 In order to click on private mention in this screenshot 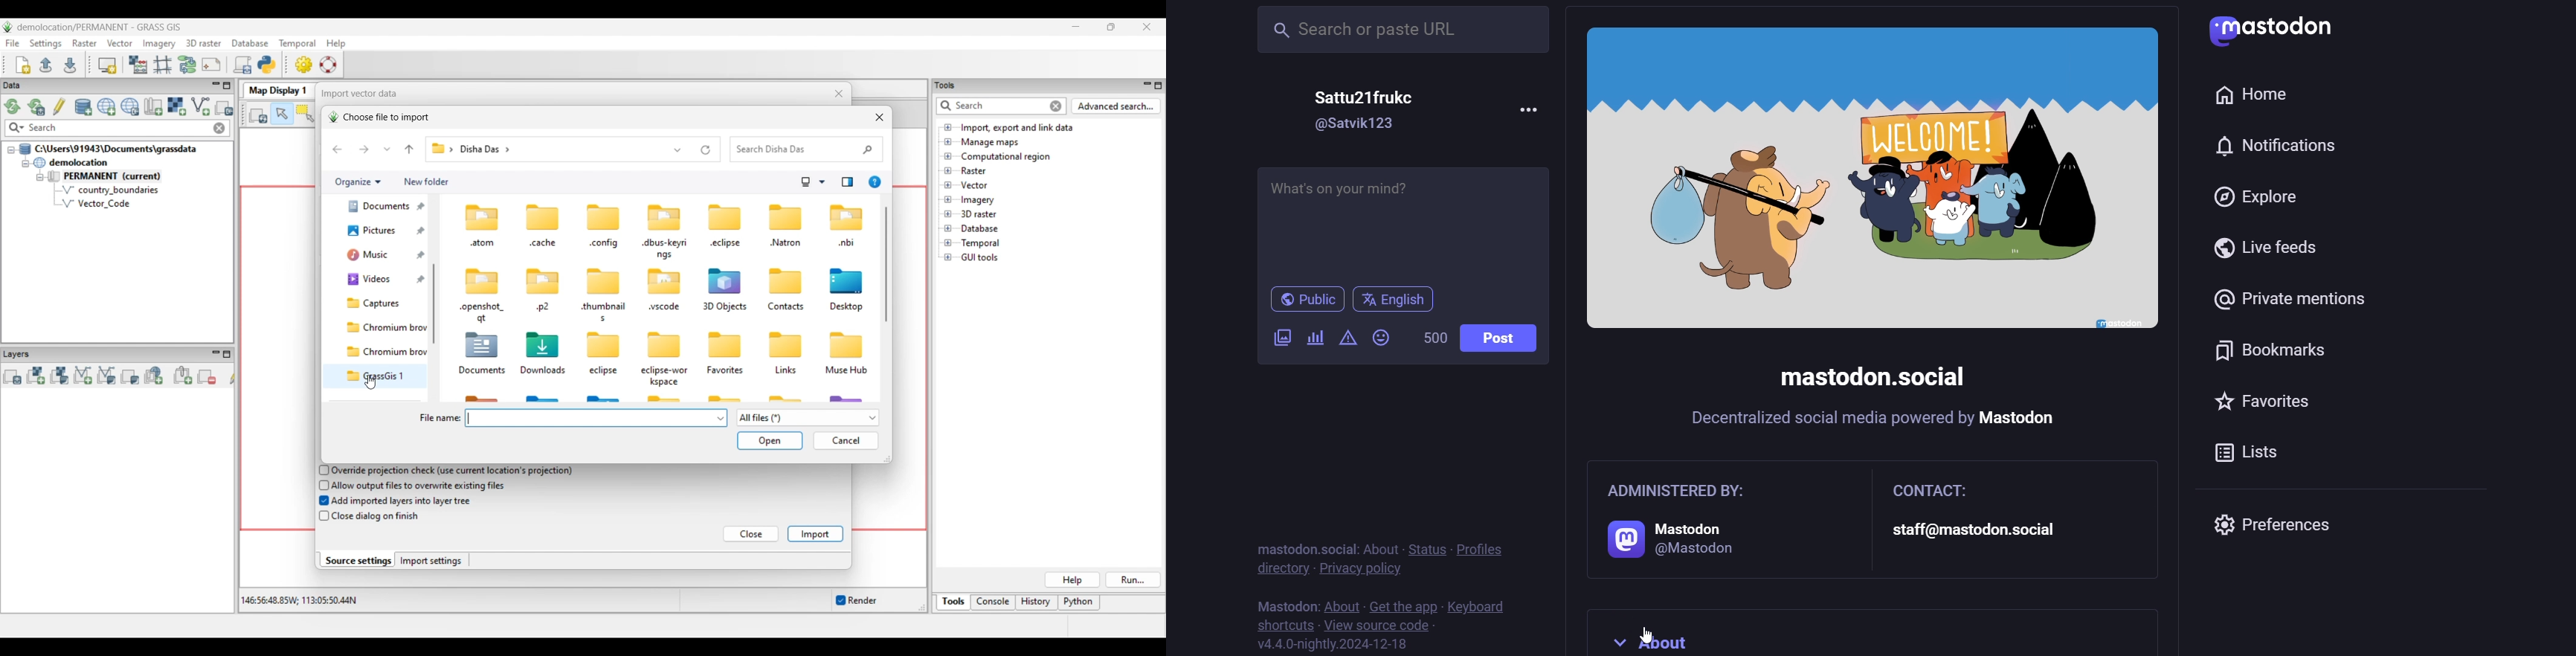, I will do `click(2301, 295)`.